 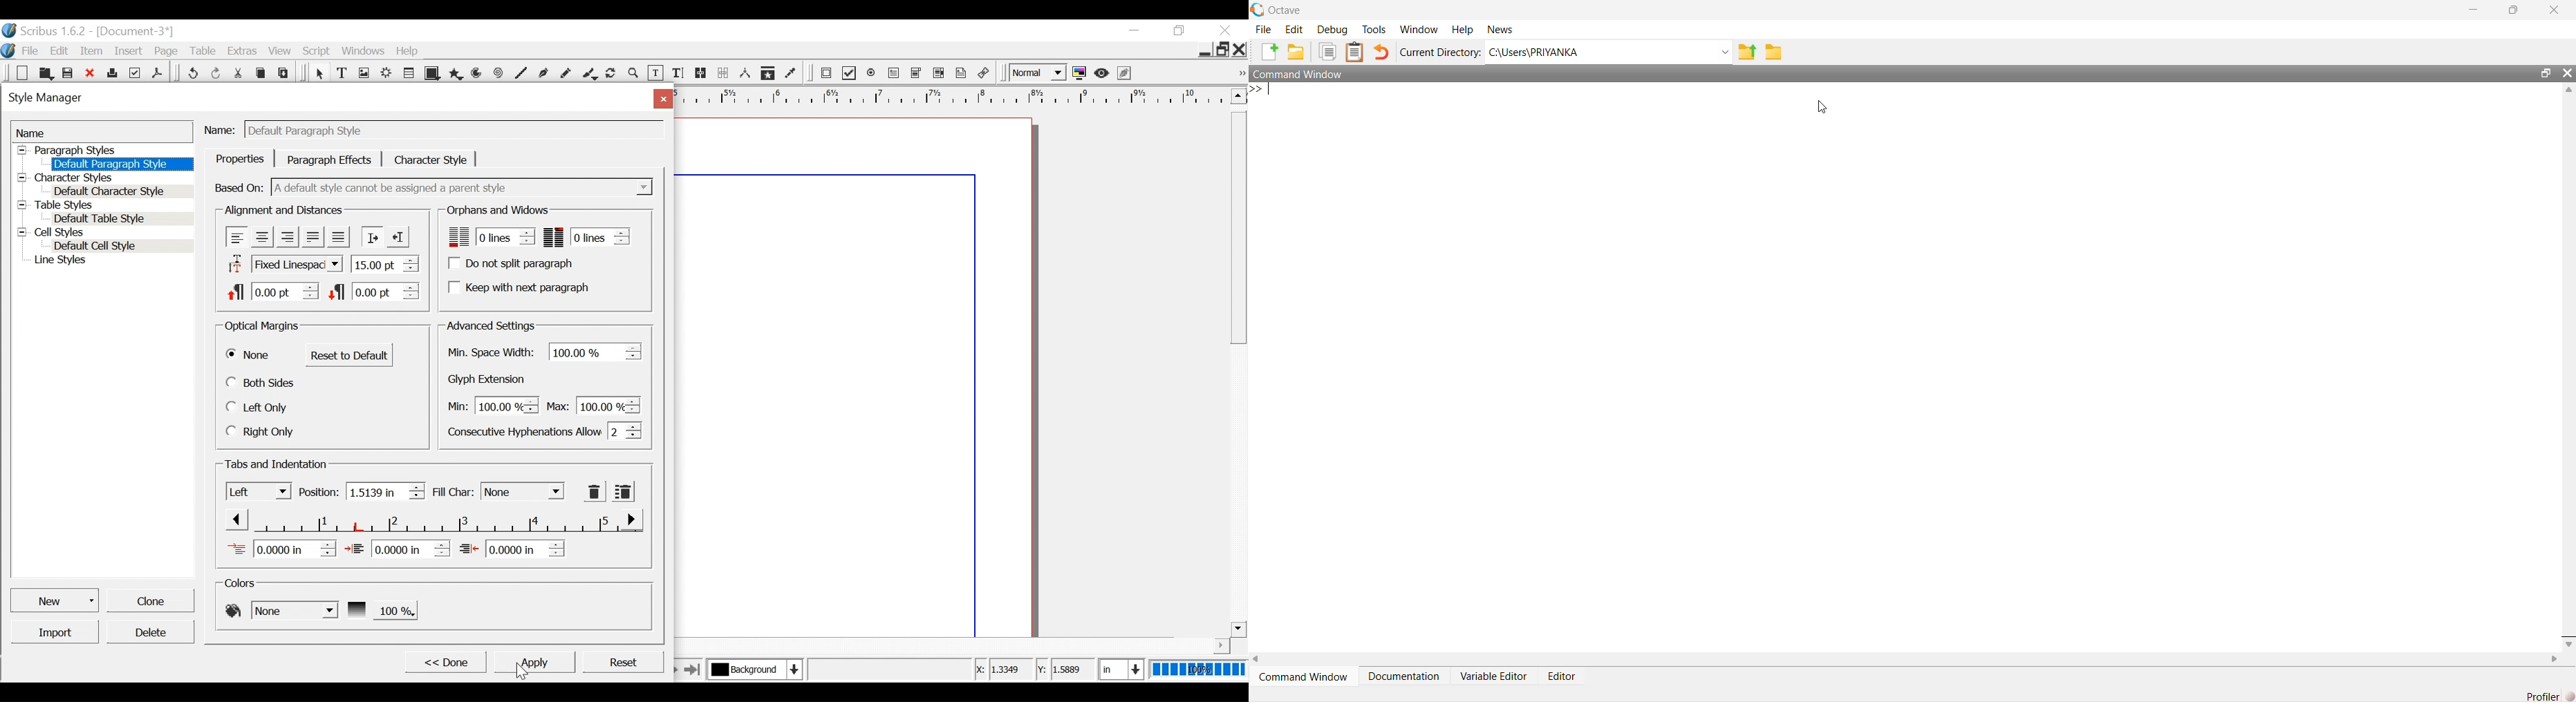 I want to click on Minimum, so click(x=490, y=406).